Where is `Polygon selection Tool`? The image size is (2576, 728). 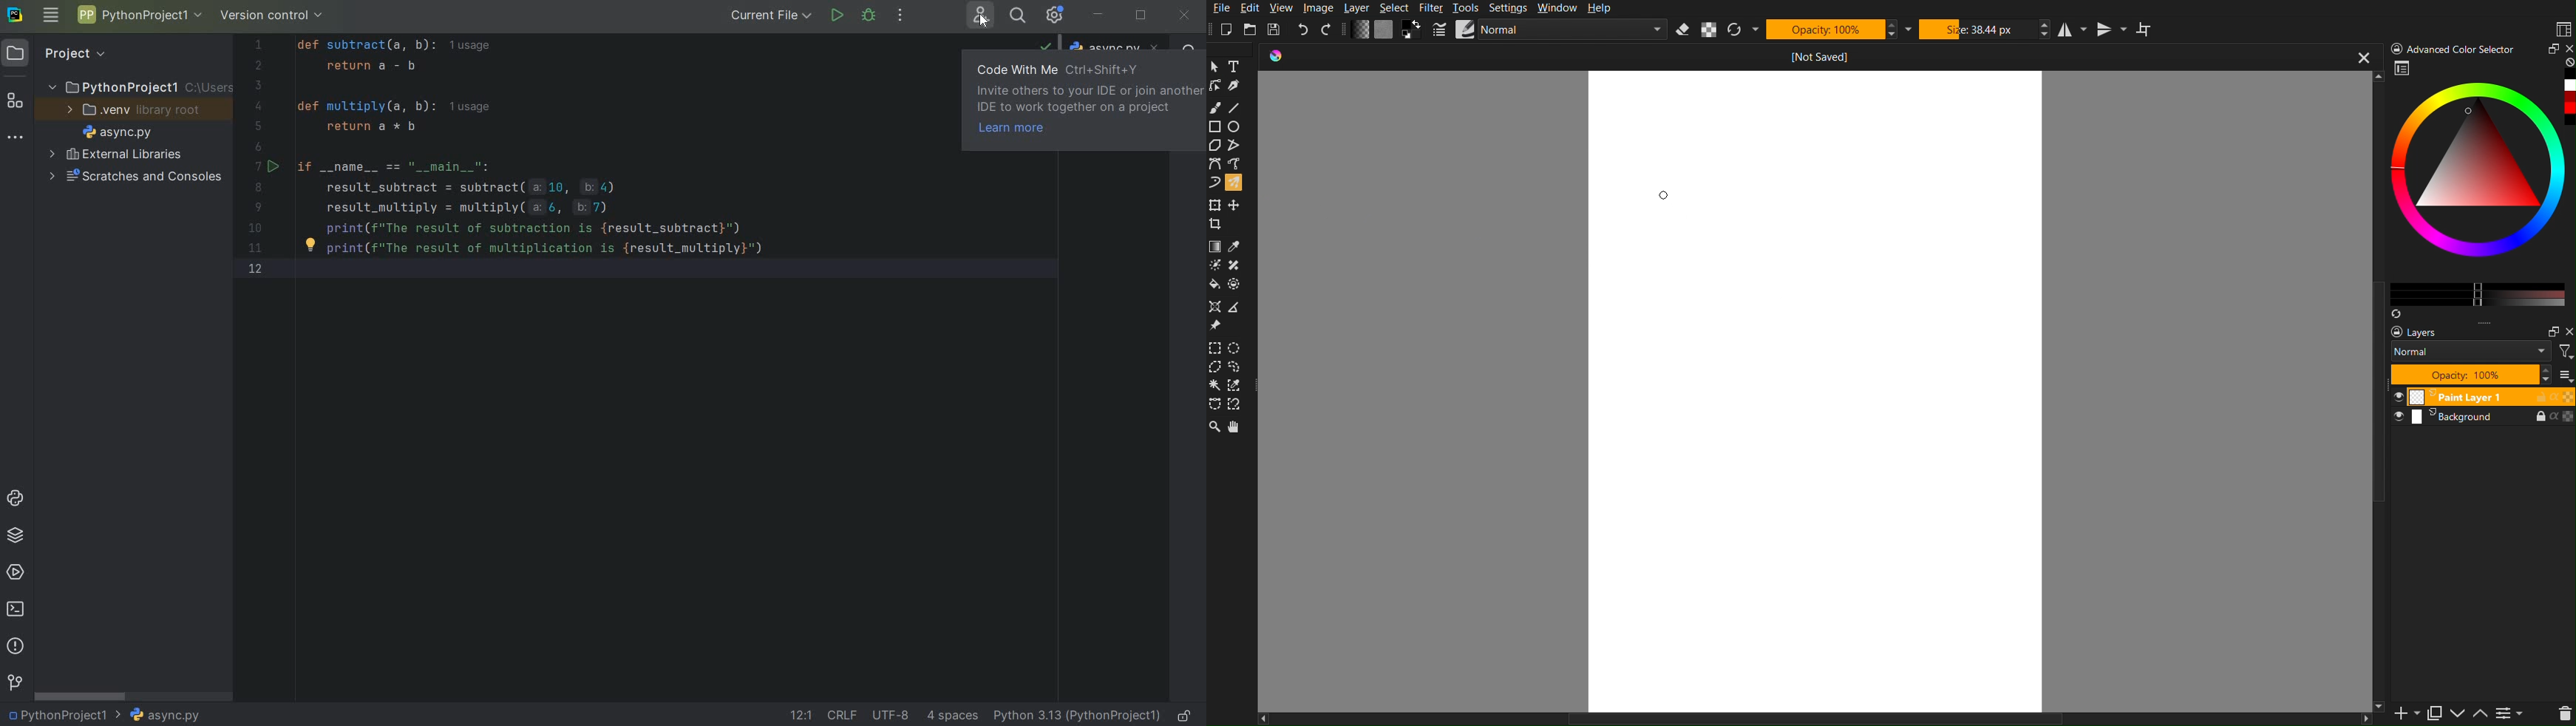 Polygon selection Tool is located at coordinates (1216, 367).